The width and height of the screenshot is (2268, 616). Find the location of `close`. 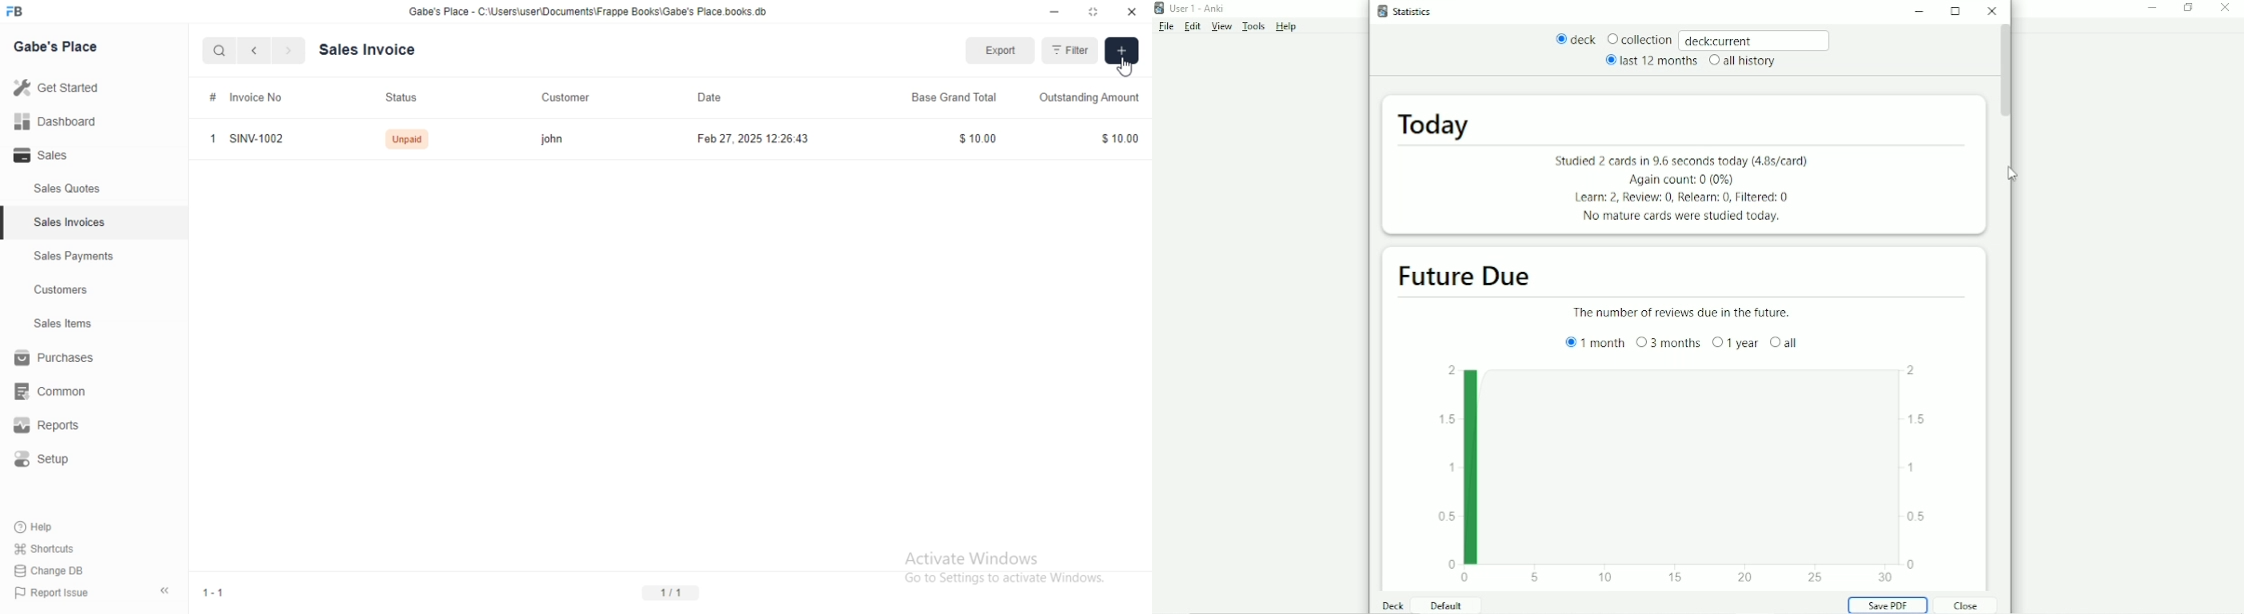

close is located at coordinates (1132, 13).